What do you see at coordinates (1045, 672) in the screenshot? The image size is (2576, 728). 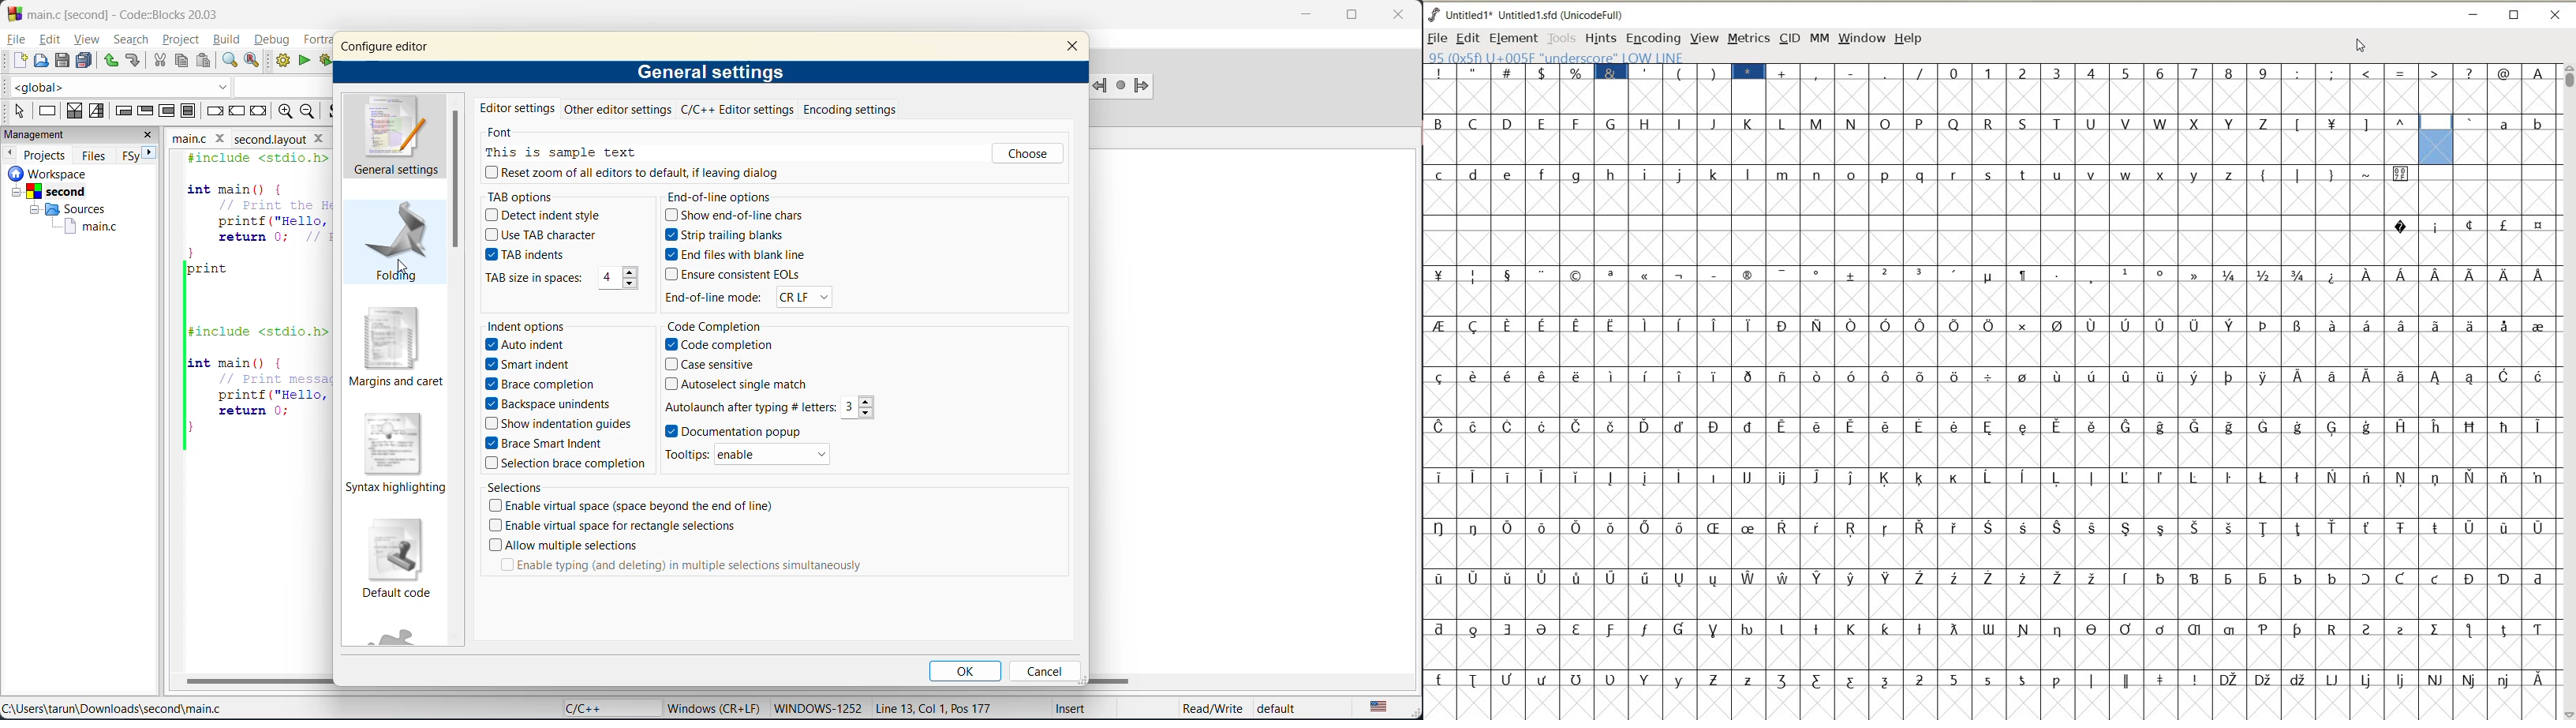 I see `cancel` at bounding box center [1045, 672].